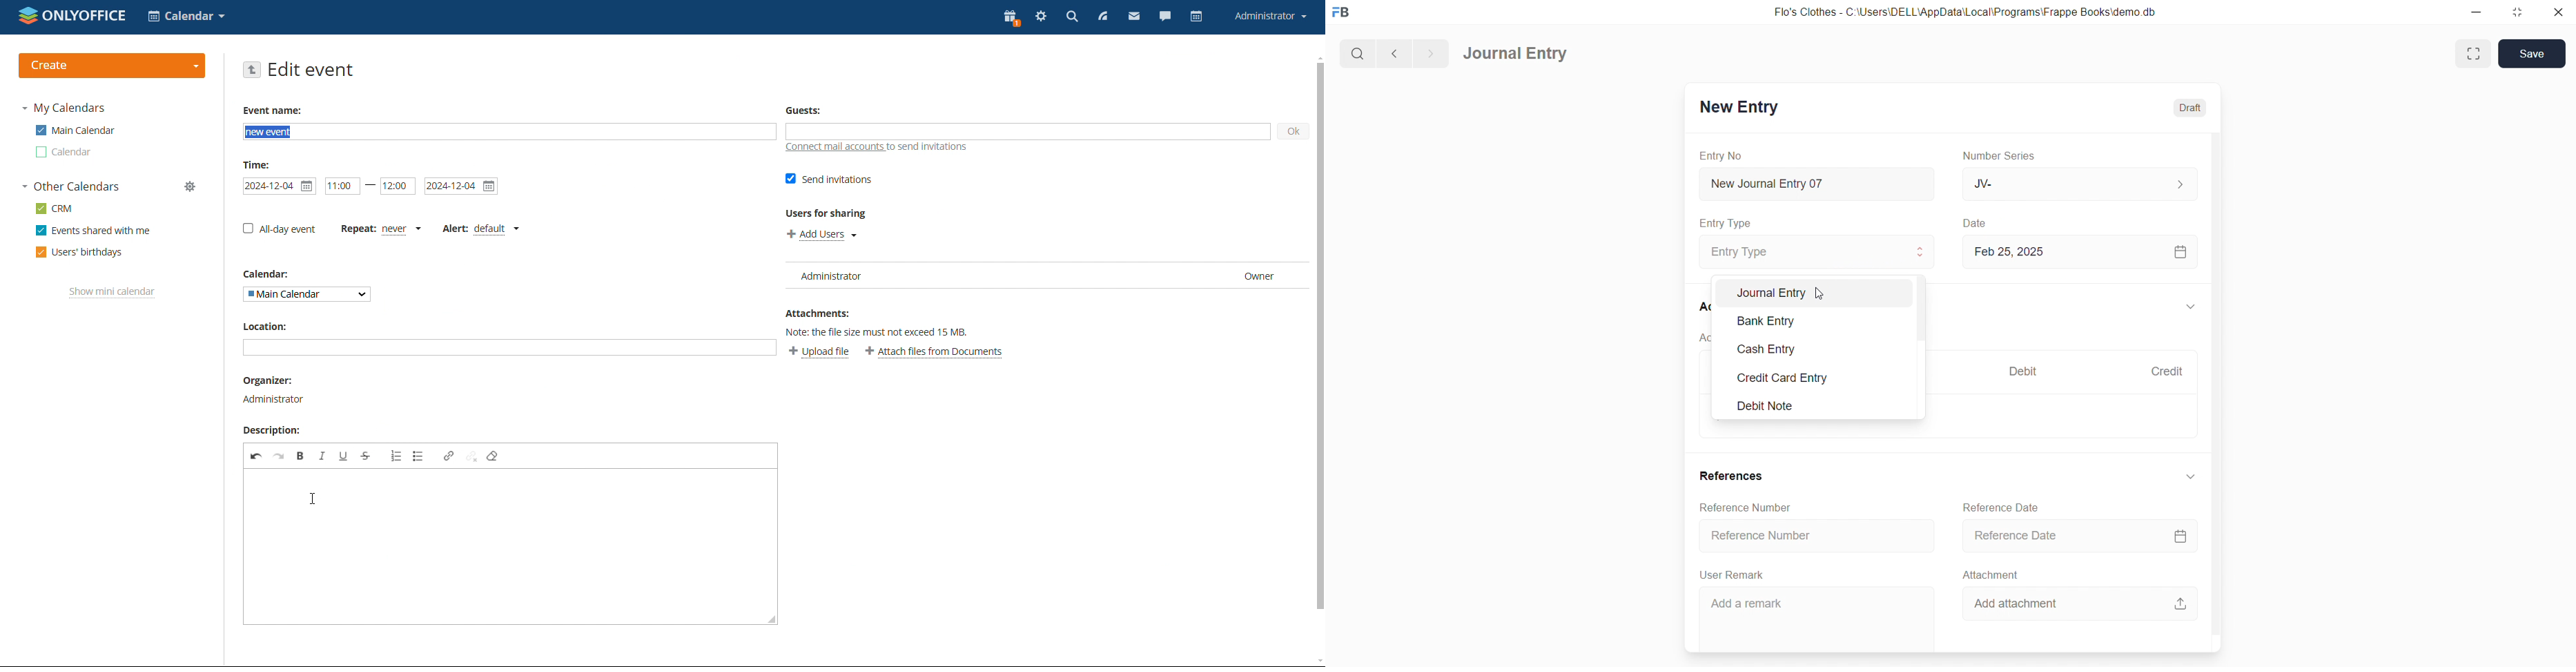  Describe the element at coordinates (1744, 507) in the screenshot. I see `Reference Number` at that location.